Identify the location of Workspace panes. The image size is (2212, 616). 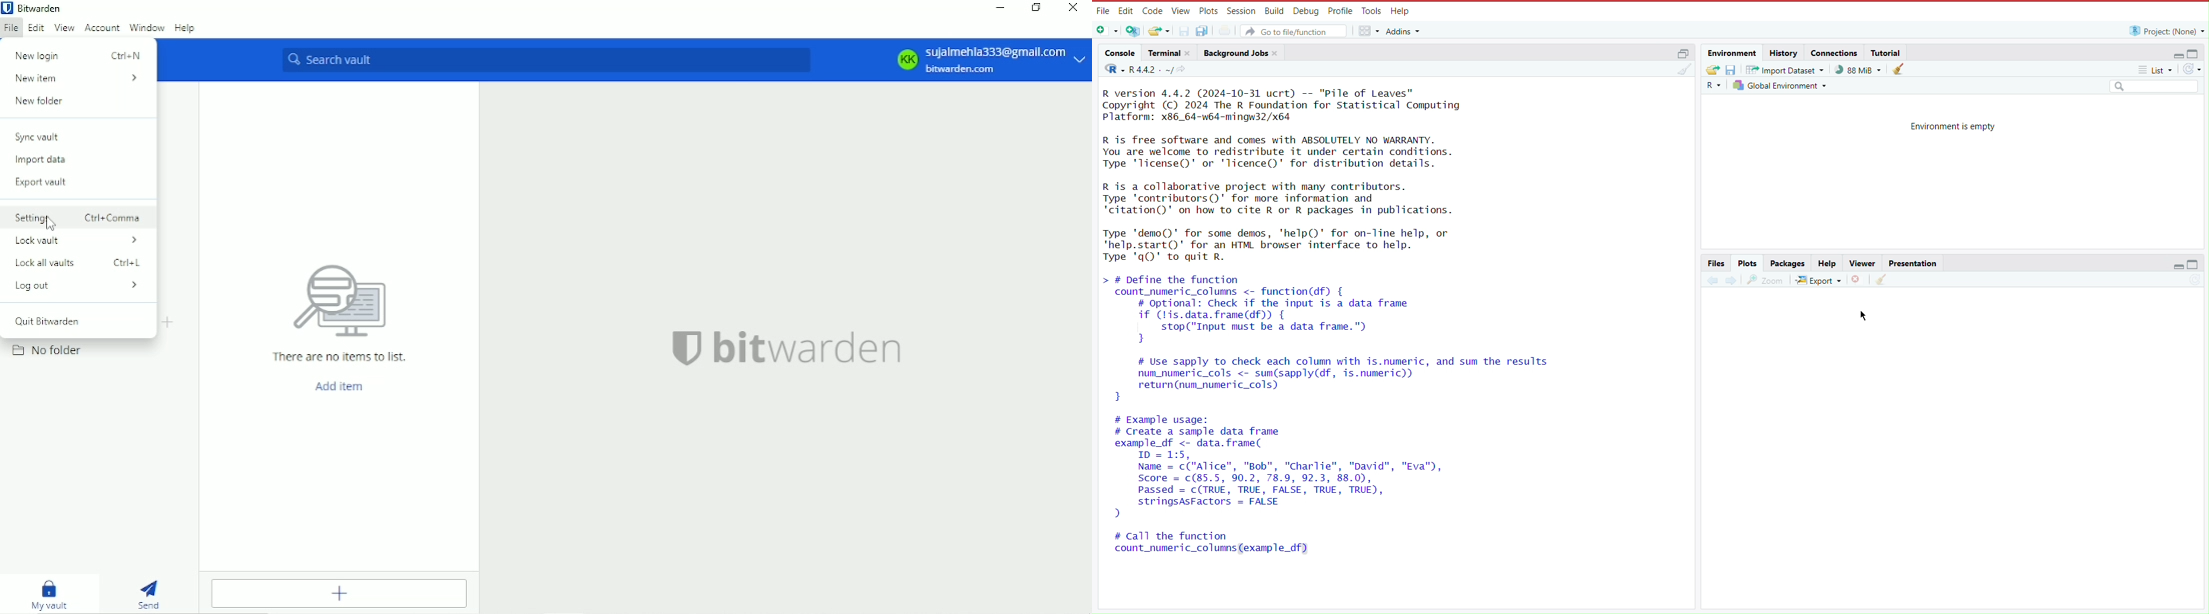
(1368, 30).